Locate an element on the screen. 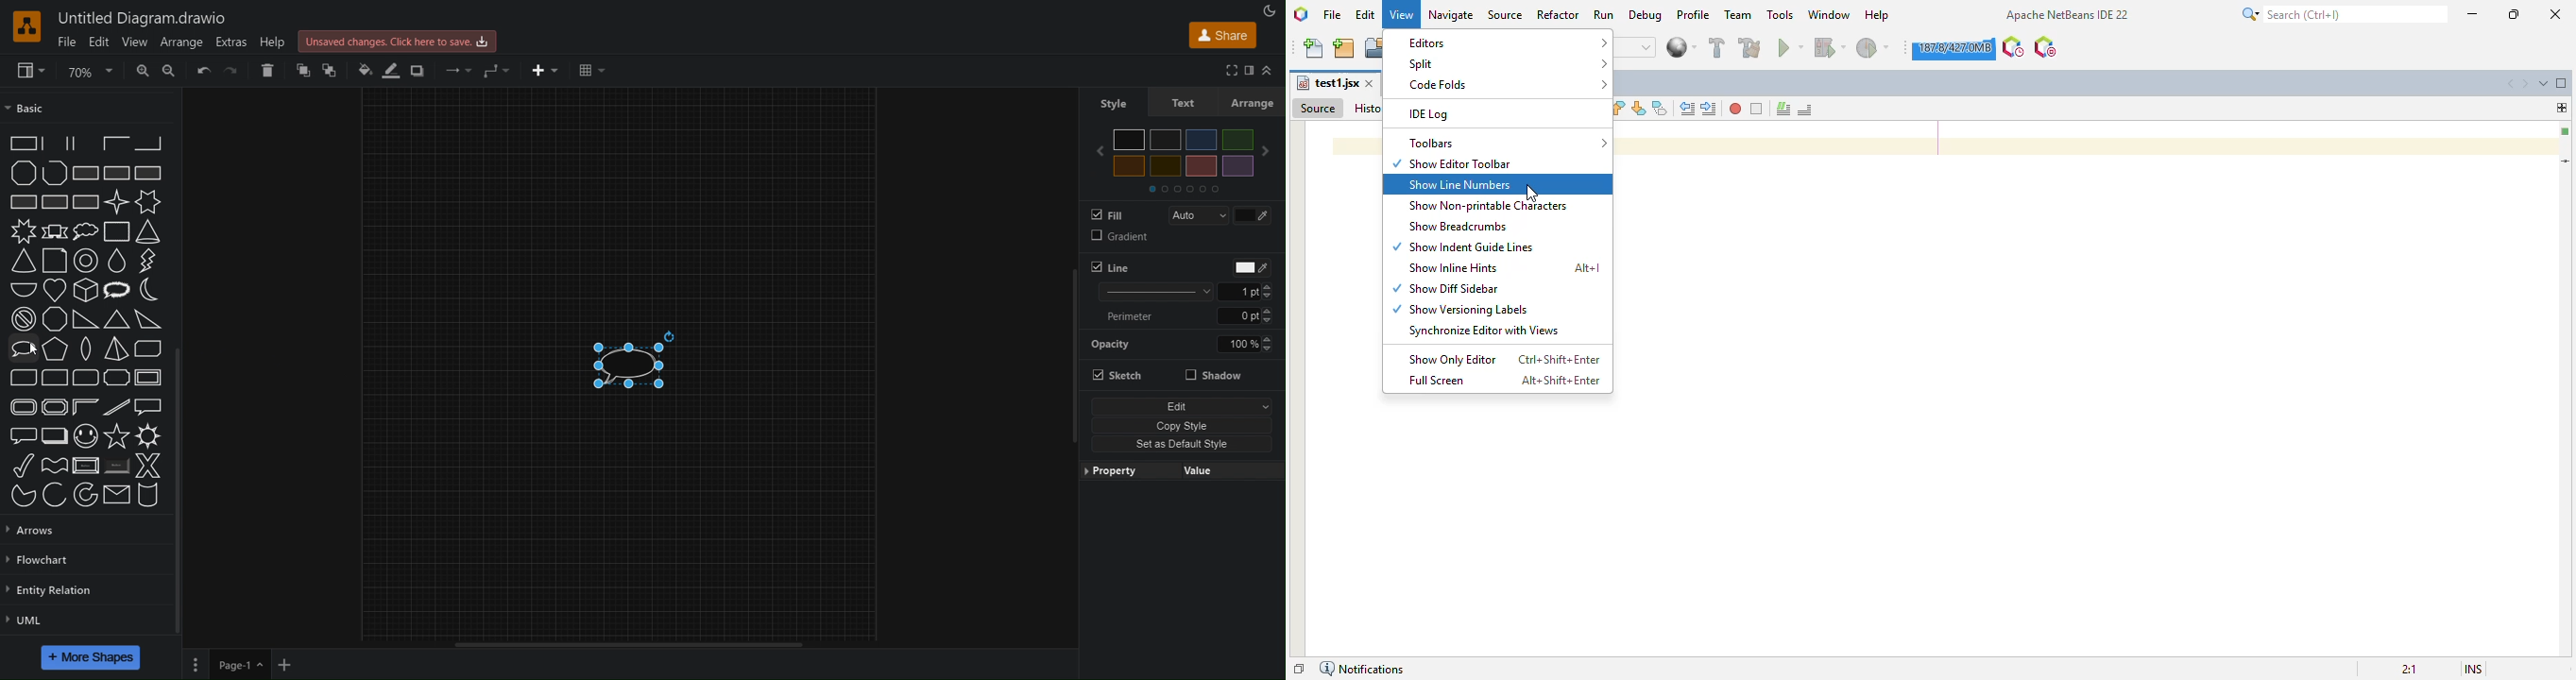 The height and width of the screenshot is (700, 2576). Frame is located at coordinates (149, 378).